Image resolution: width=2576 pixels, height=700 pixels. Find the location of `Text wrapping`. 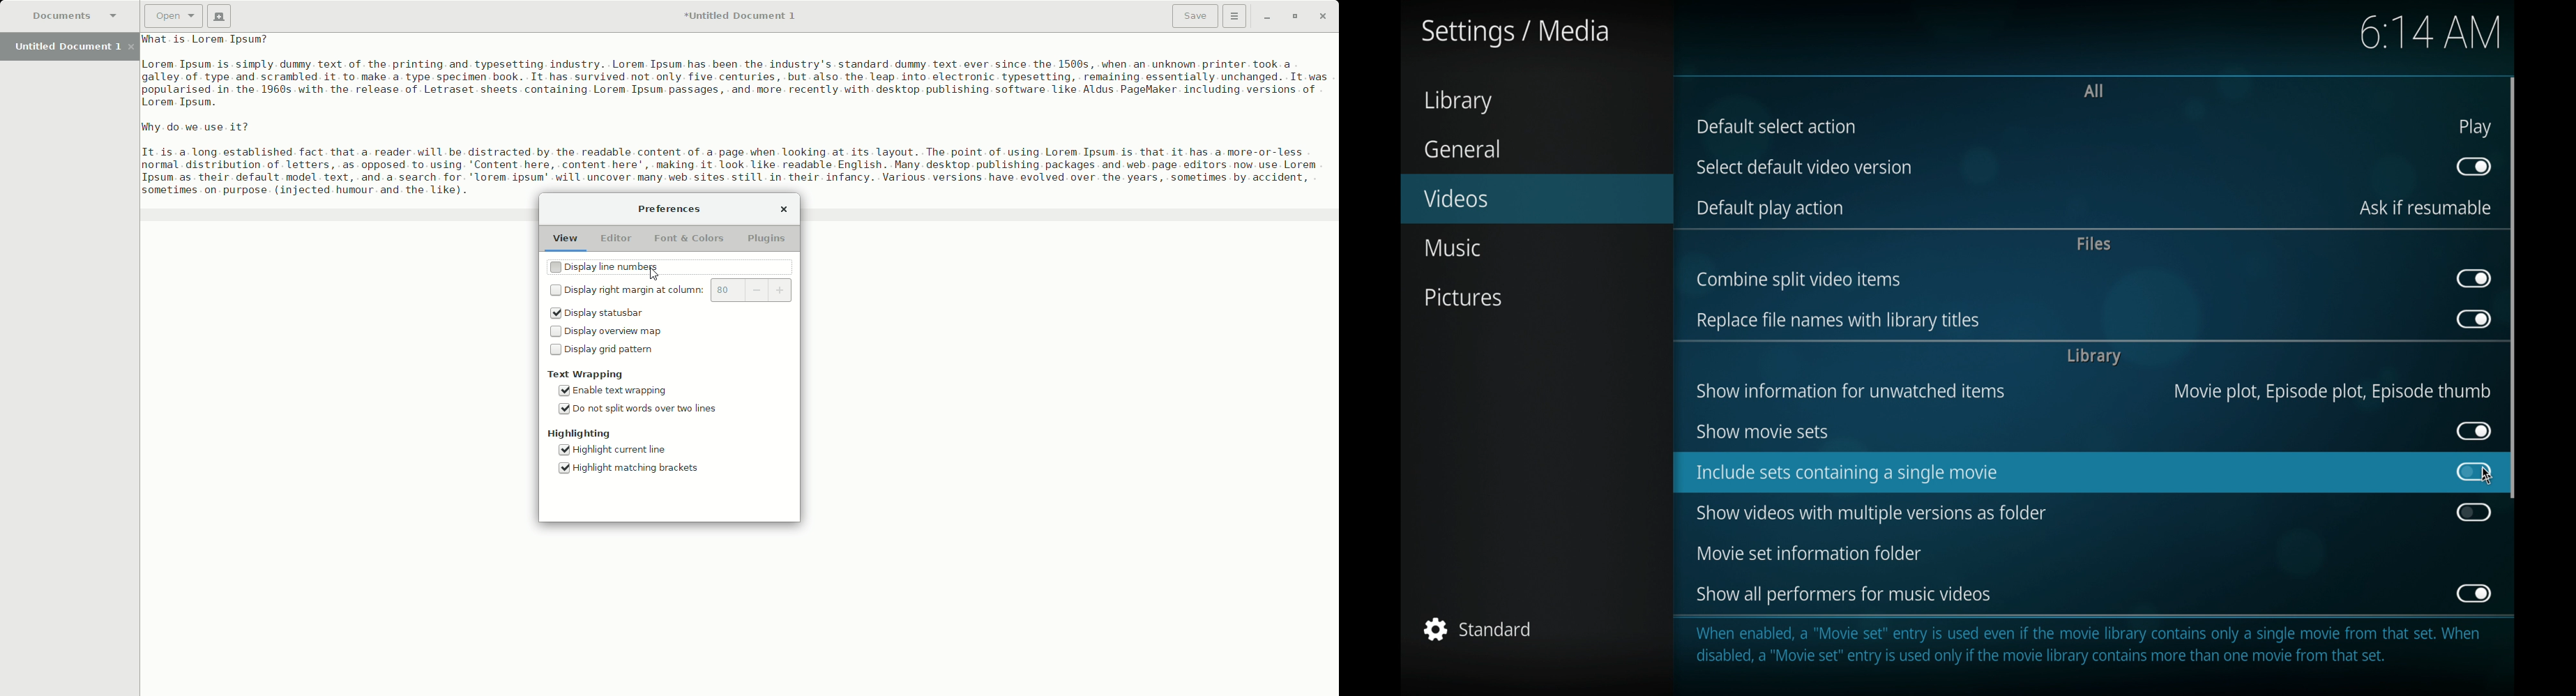

Text wrapping is located at coordinates (588, 375).